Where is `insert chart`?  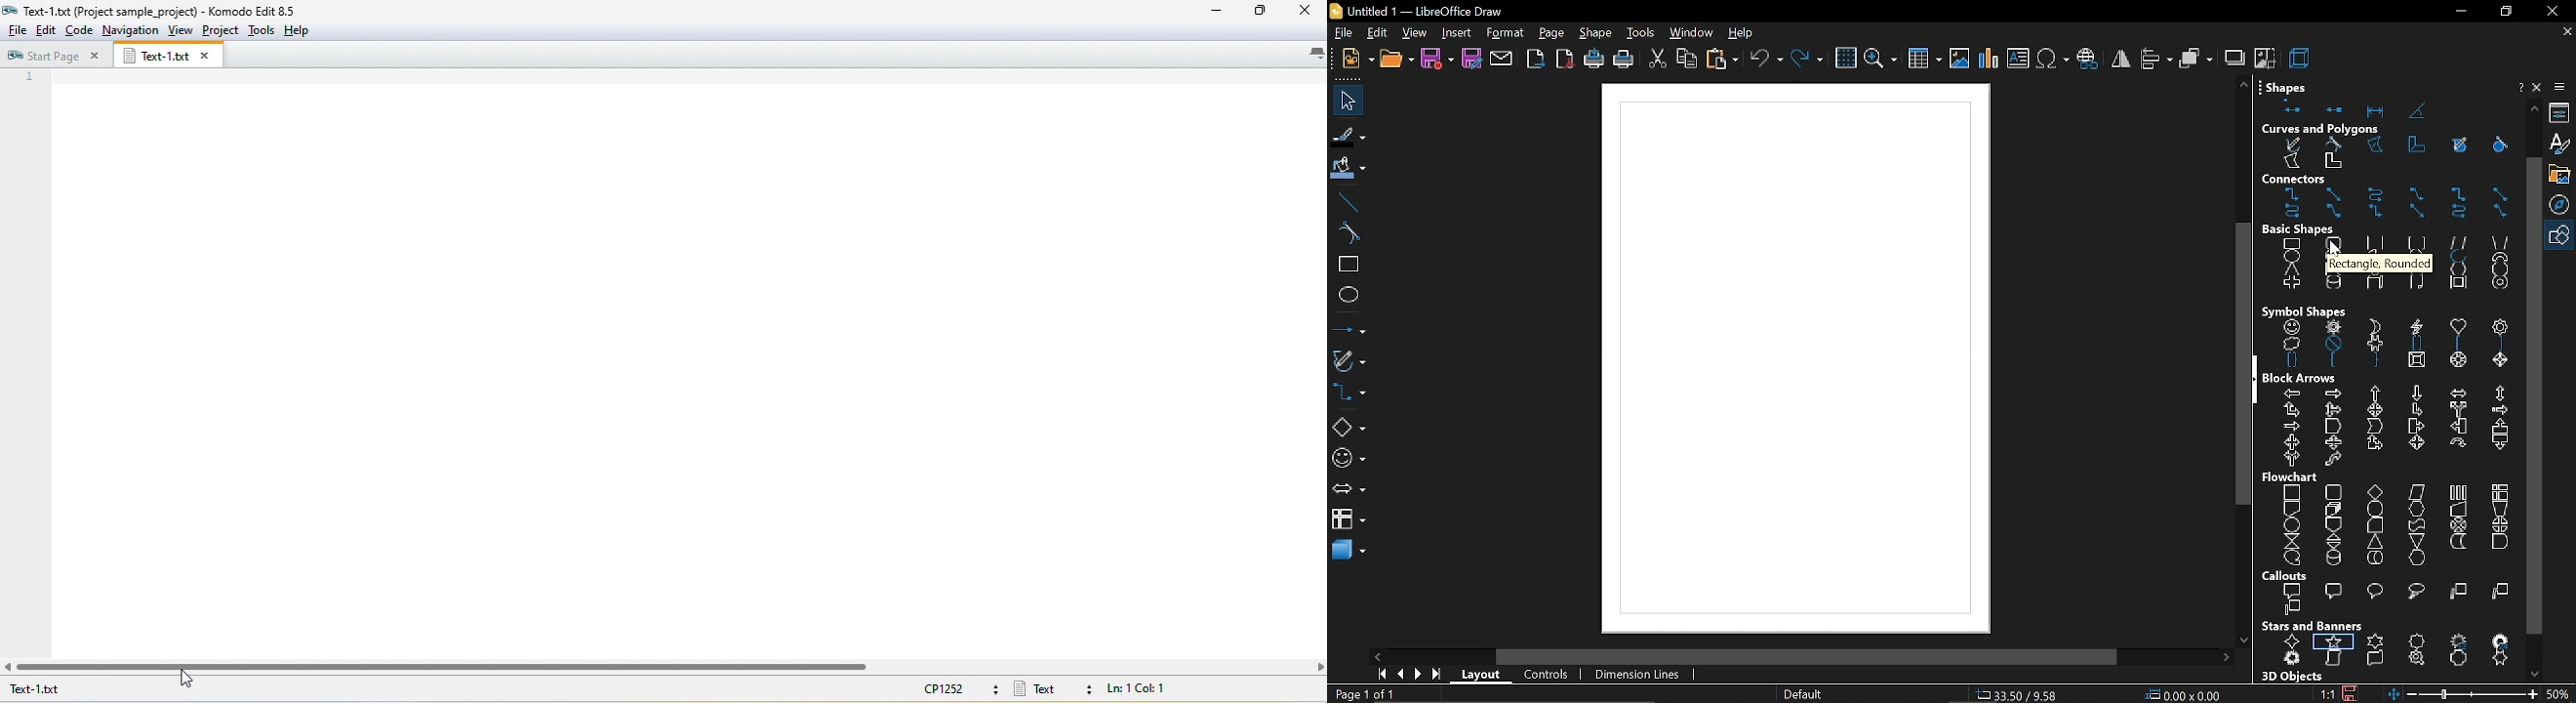
insert chart is located at coordinates (1989, 59).